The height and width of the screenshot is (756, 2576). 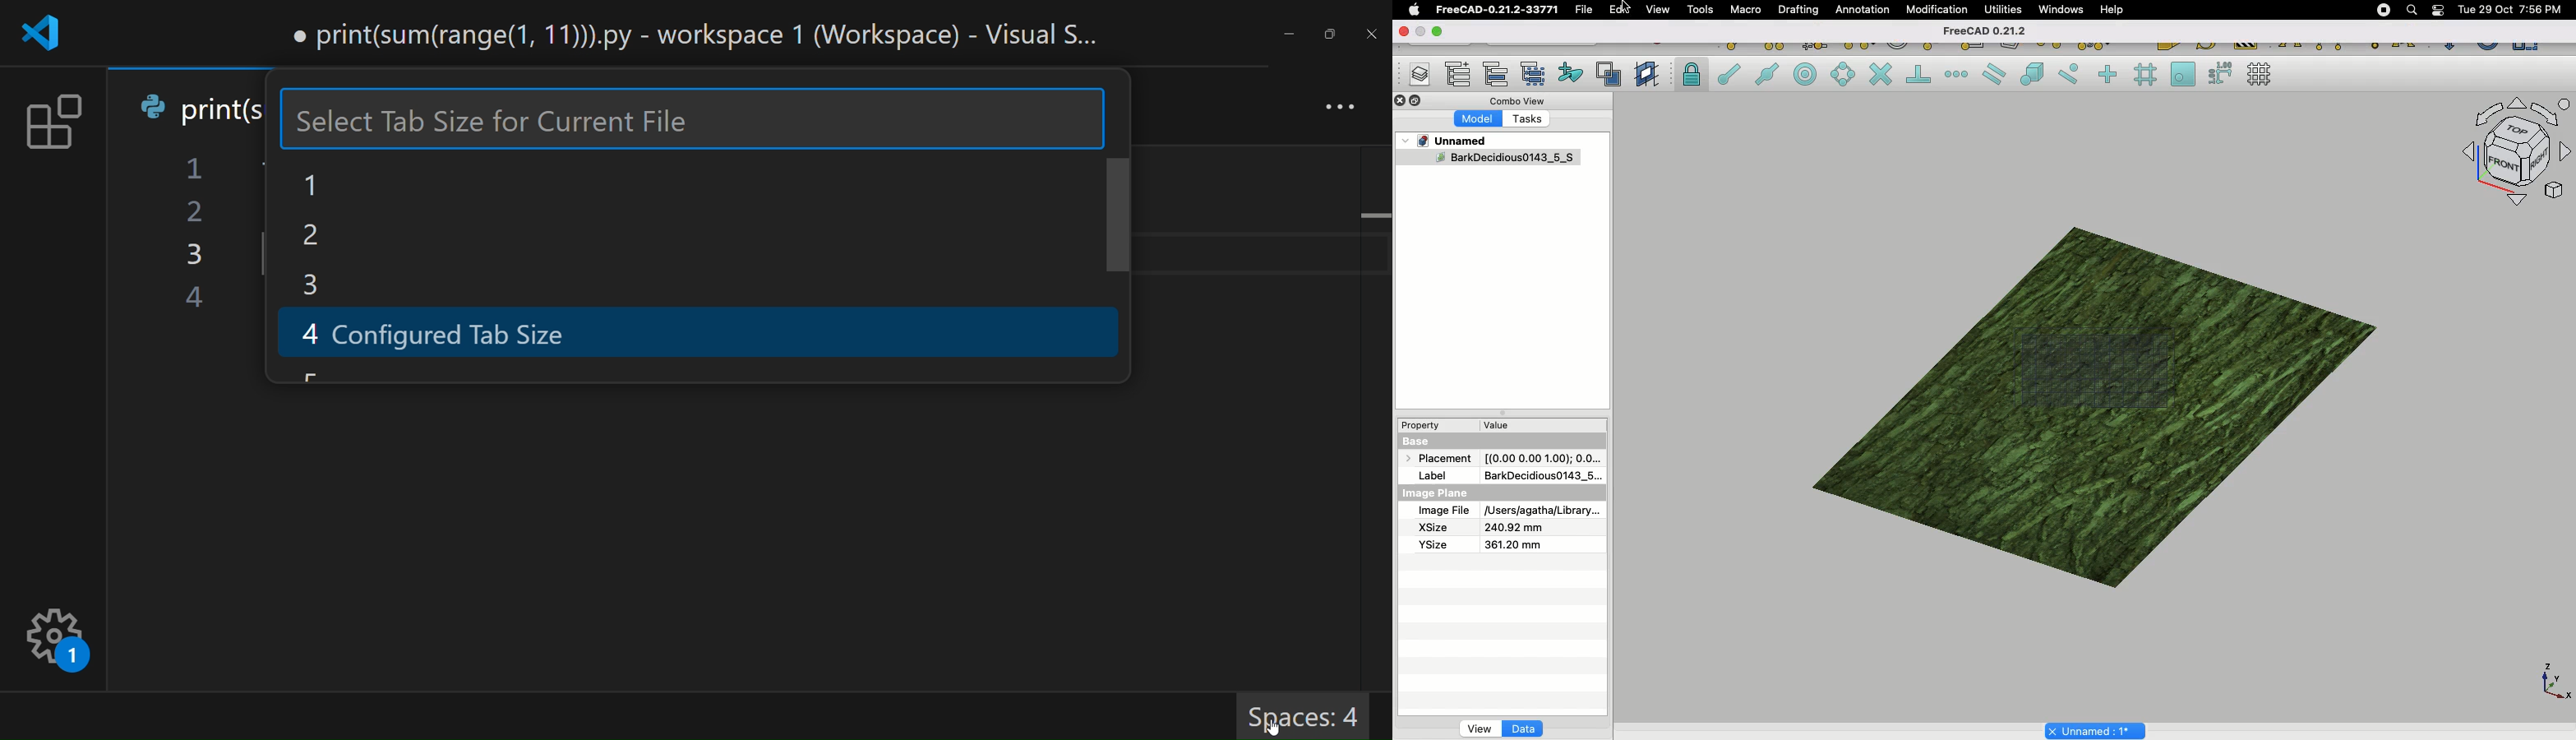 What do you see at coordinates (2110, 76) in the screenshot?
I see `Snap ortho` at bounding box center [2110, 76].